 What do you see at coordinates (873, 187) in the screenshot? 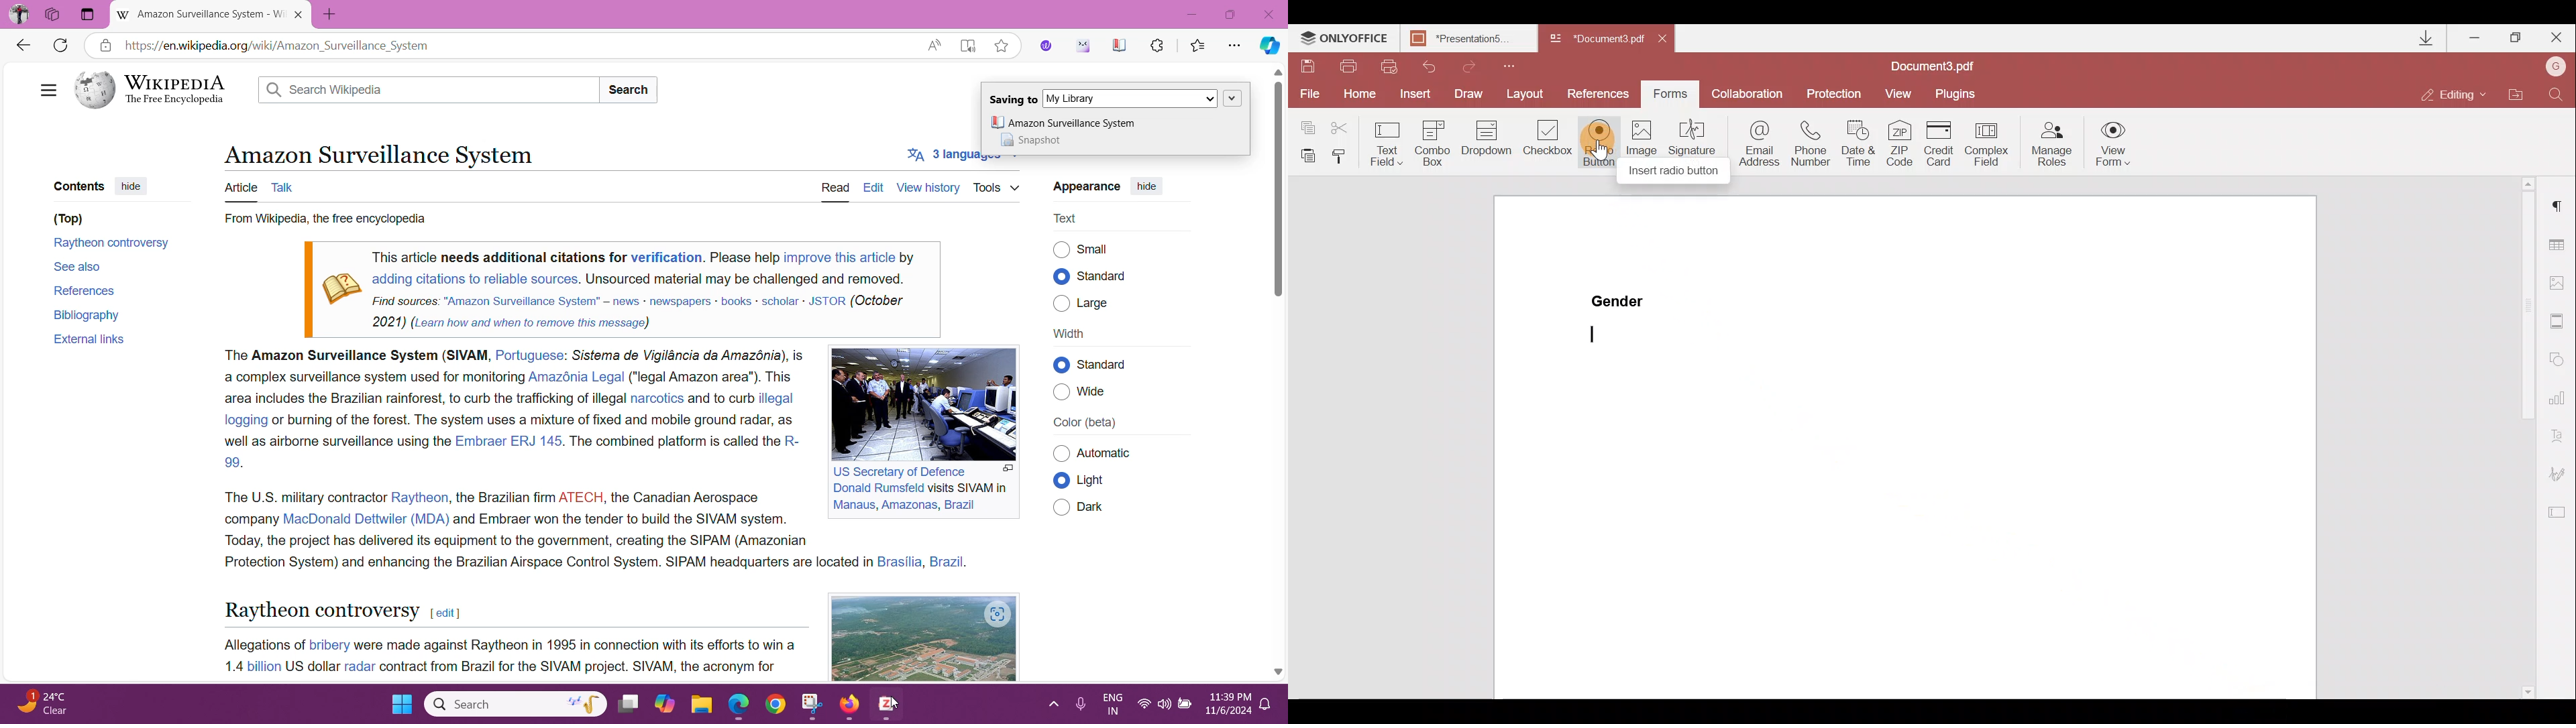
I see `Edit` at bounding box center [873, 187].